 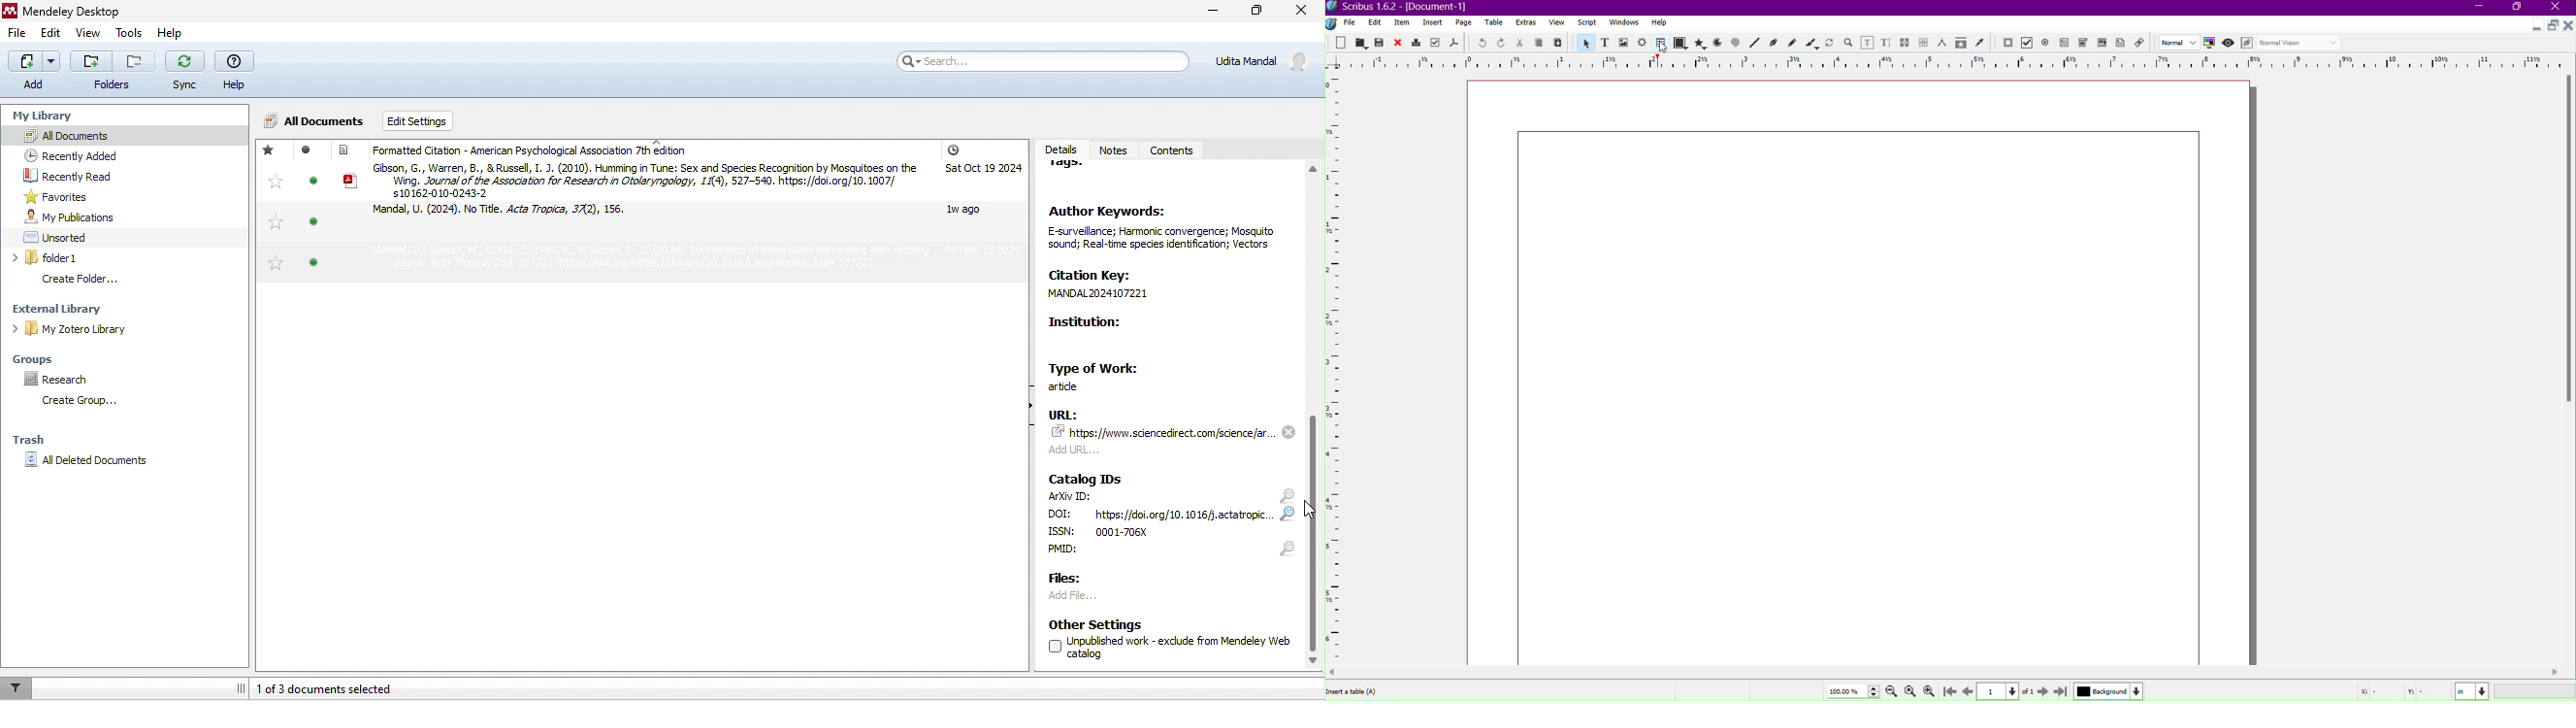 What do you see at coordinates (40, 112) in the screenshot?
I see `my library` at bounding box center [40, 112].